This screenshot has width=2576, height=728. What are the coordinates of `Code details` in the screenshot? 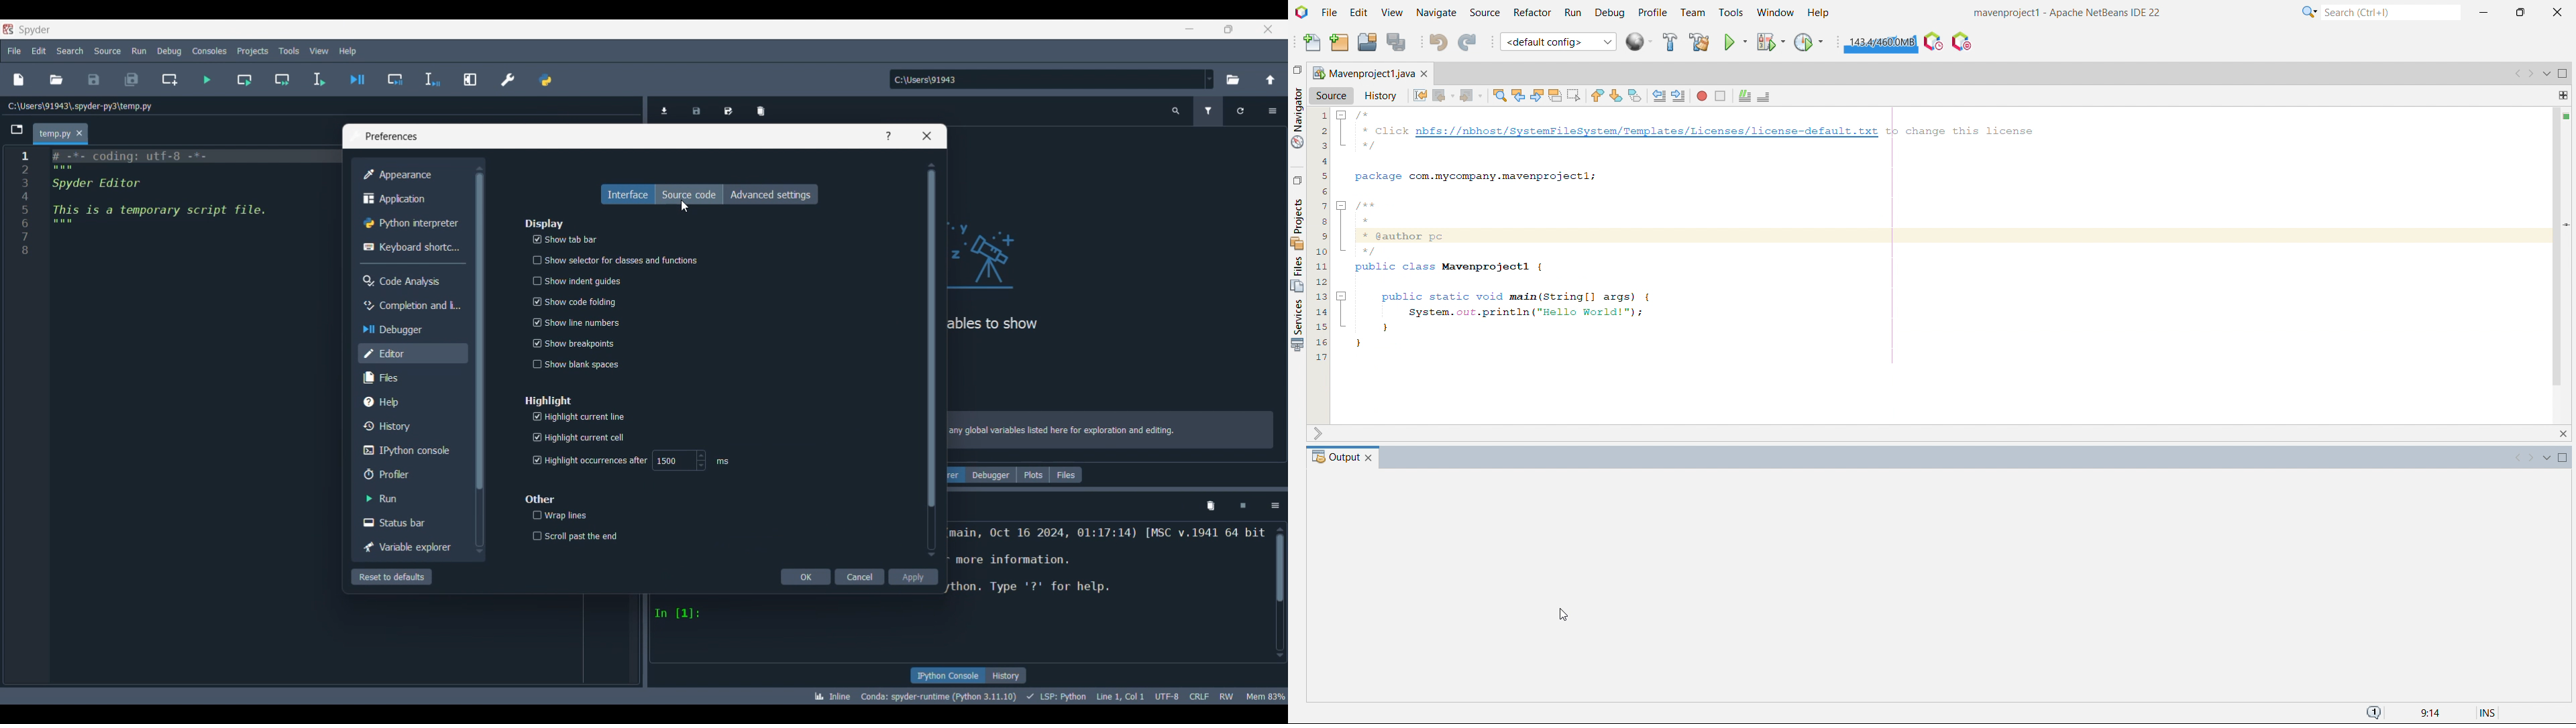 It's located at (1049, 697).